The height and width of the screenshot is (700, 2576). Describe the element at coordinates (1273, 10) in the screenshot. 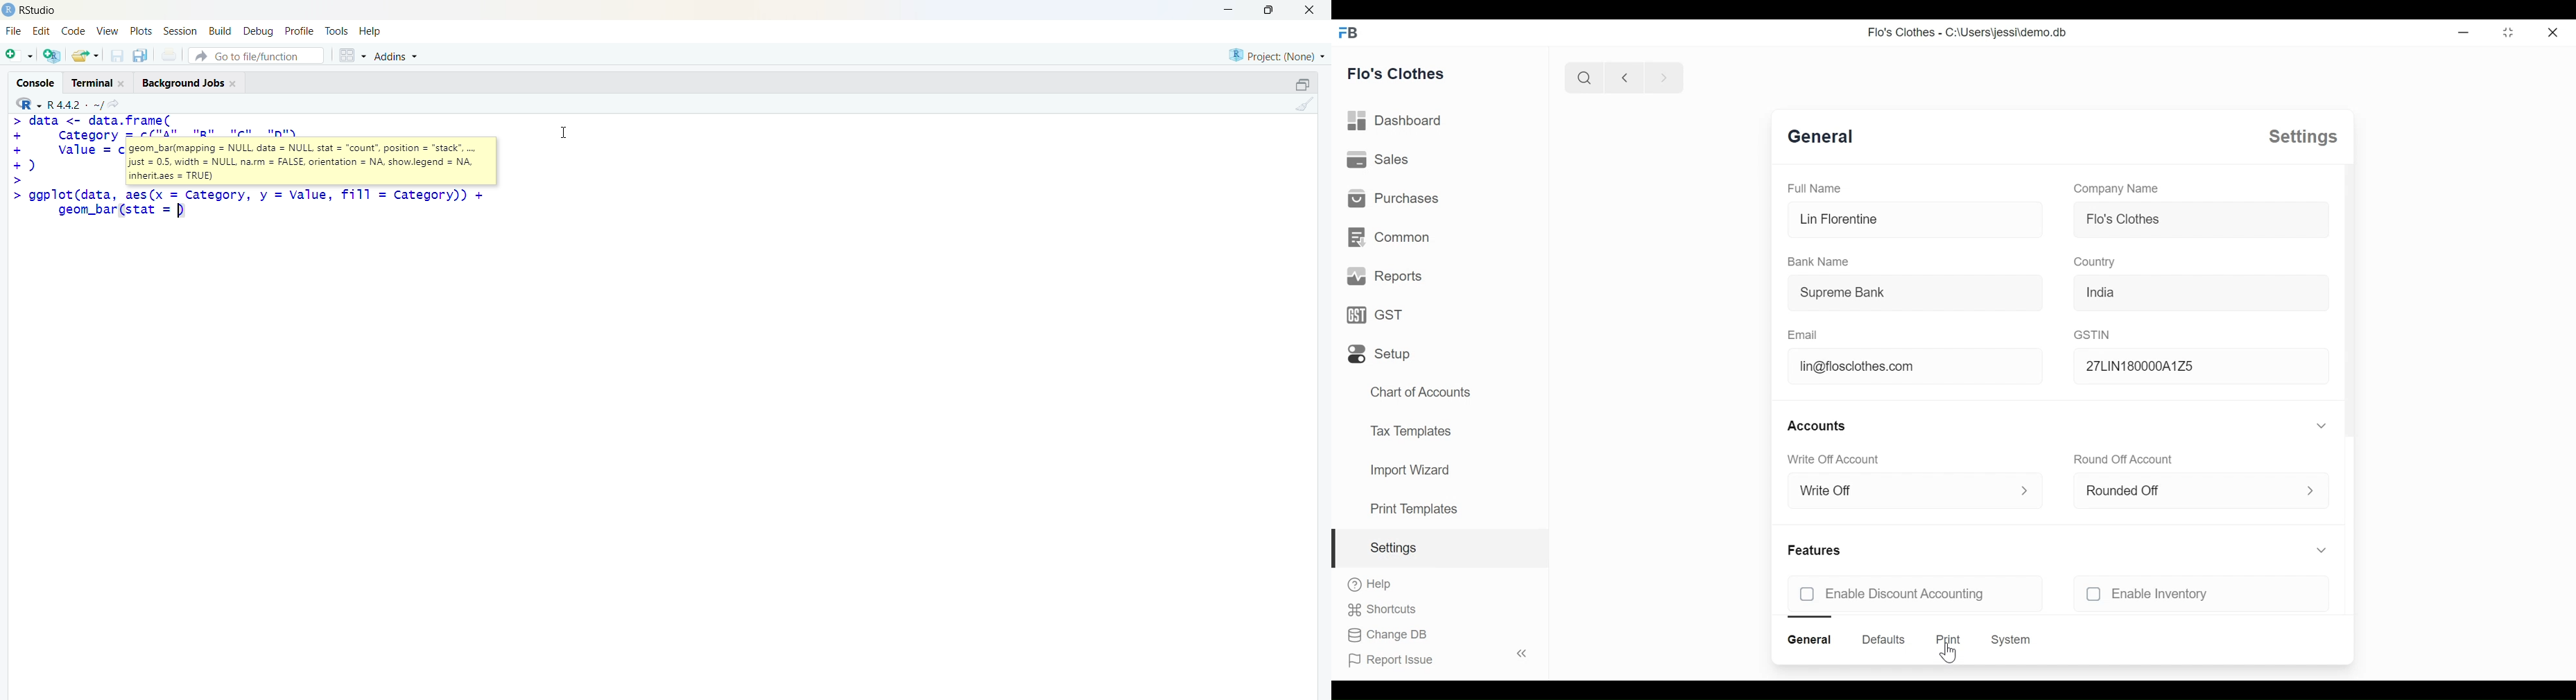

I see `maximize` at that location.